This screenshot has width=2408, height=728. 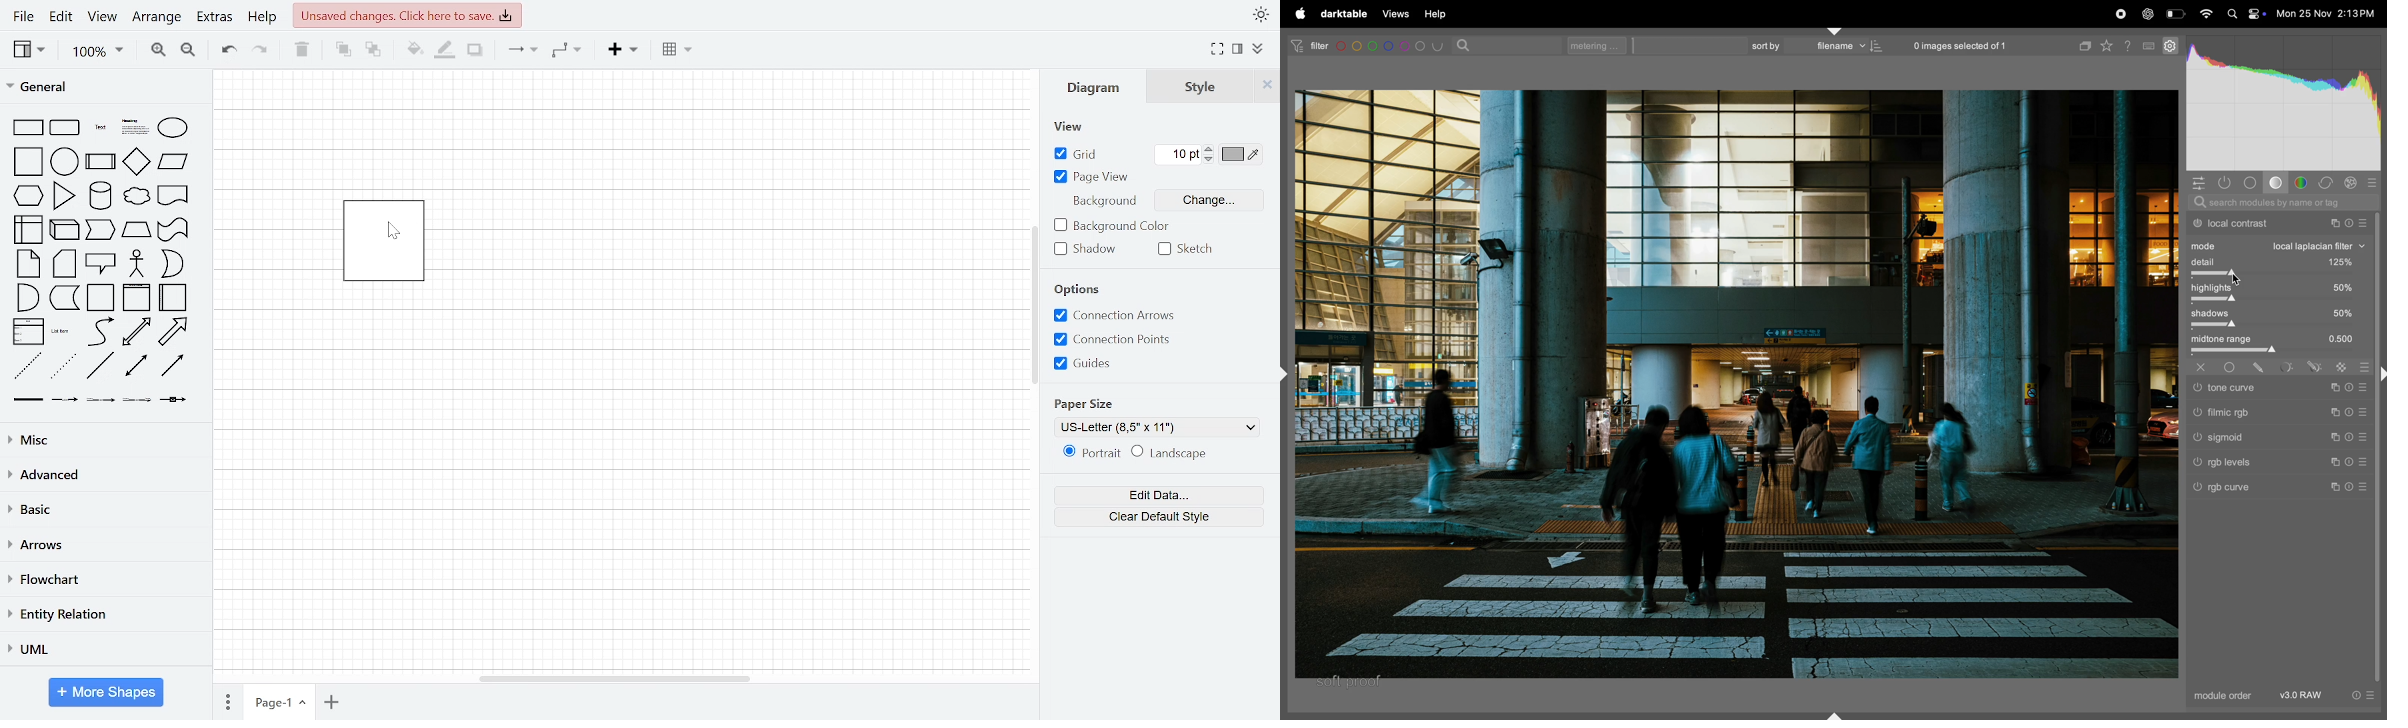 I want to click on directional connector, so click(x=173, y=366).